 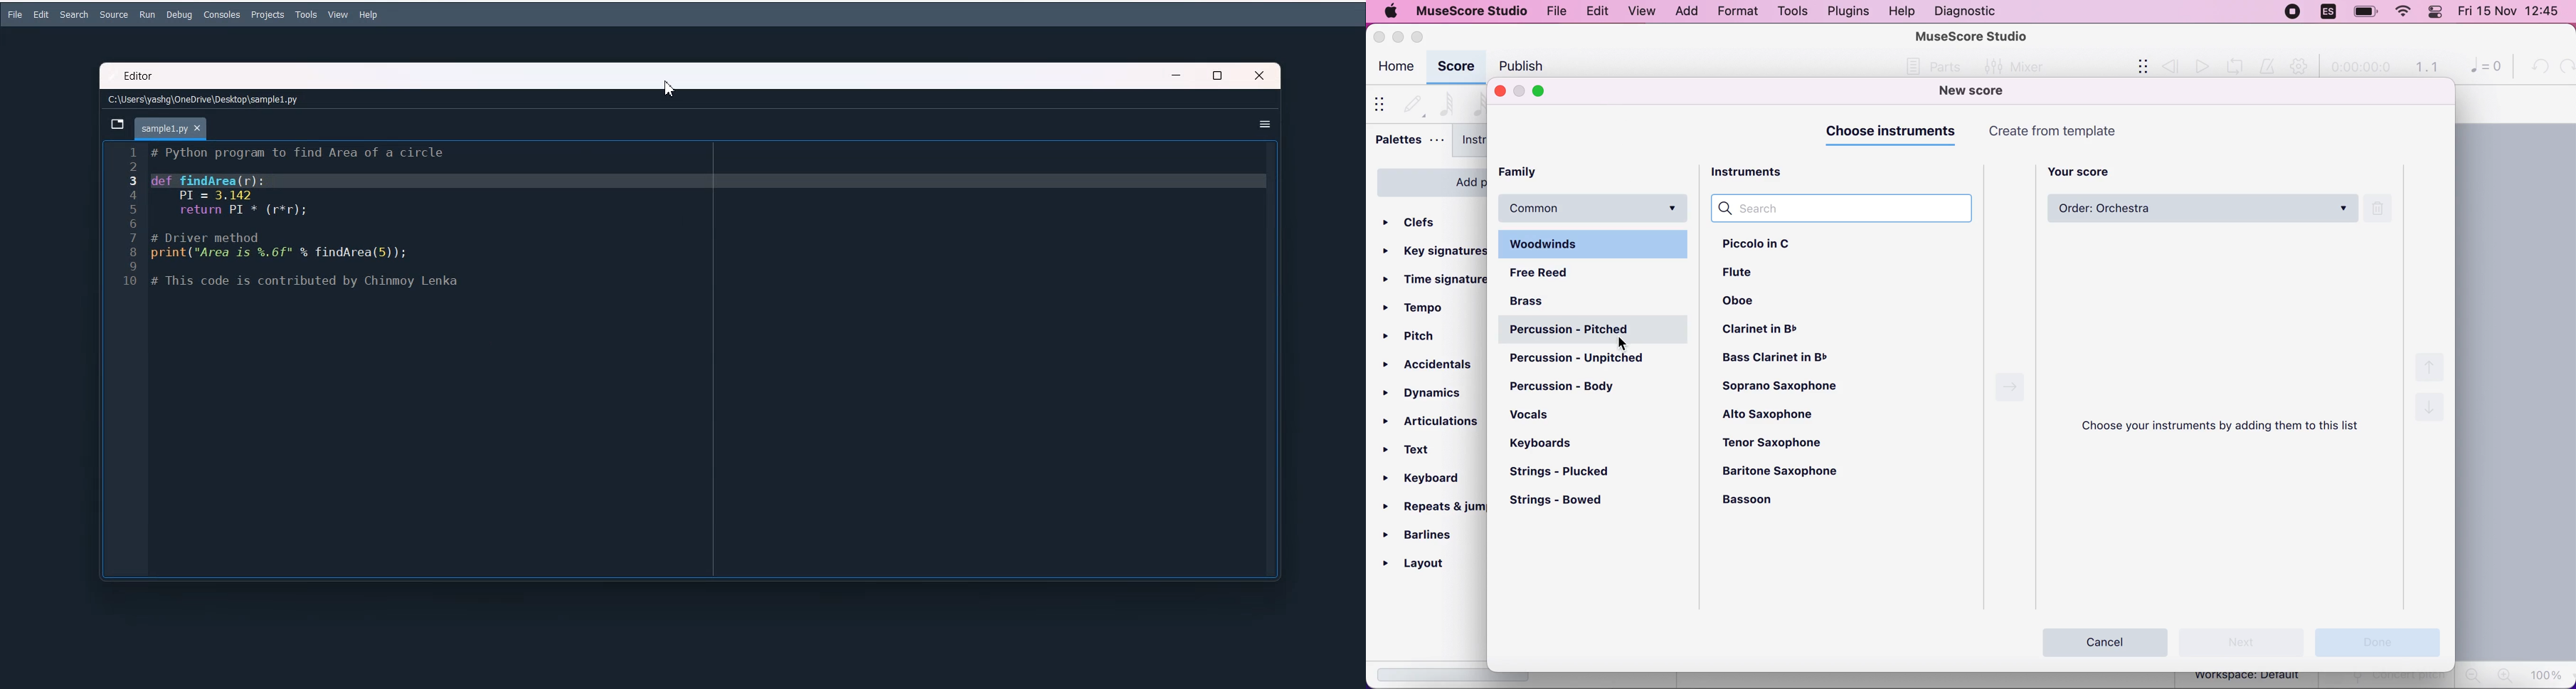 What do you see at coordinates (1219, 75) in the screenshot?
I see `Maximize` at bounding box center [1219, 75].